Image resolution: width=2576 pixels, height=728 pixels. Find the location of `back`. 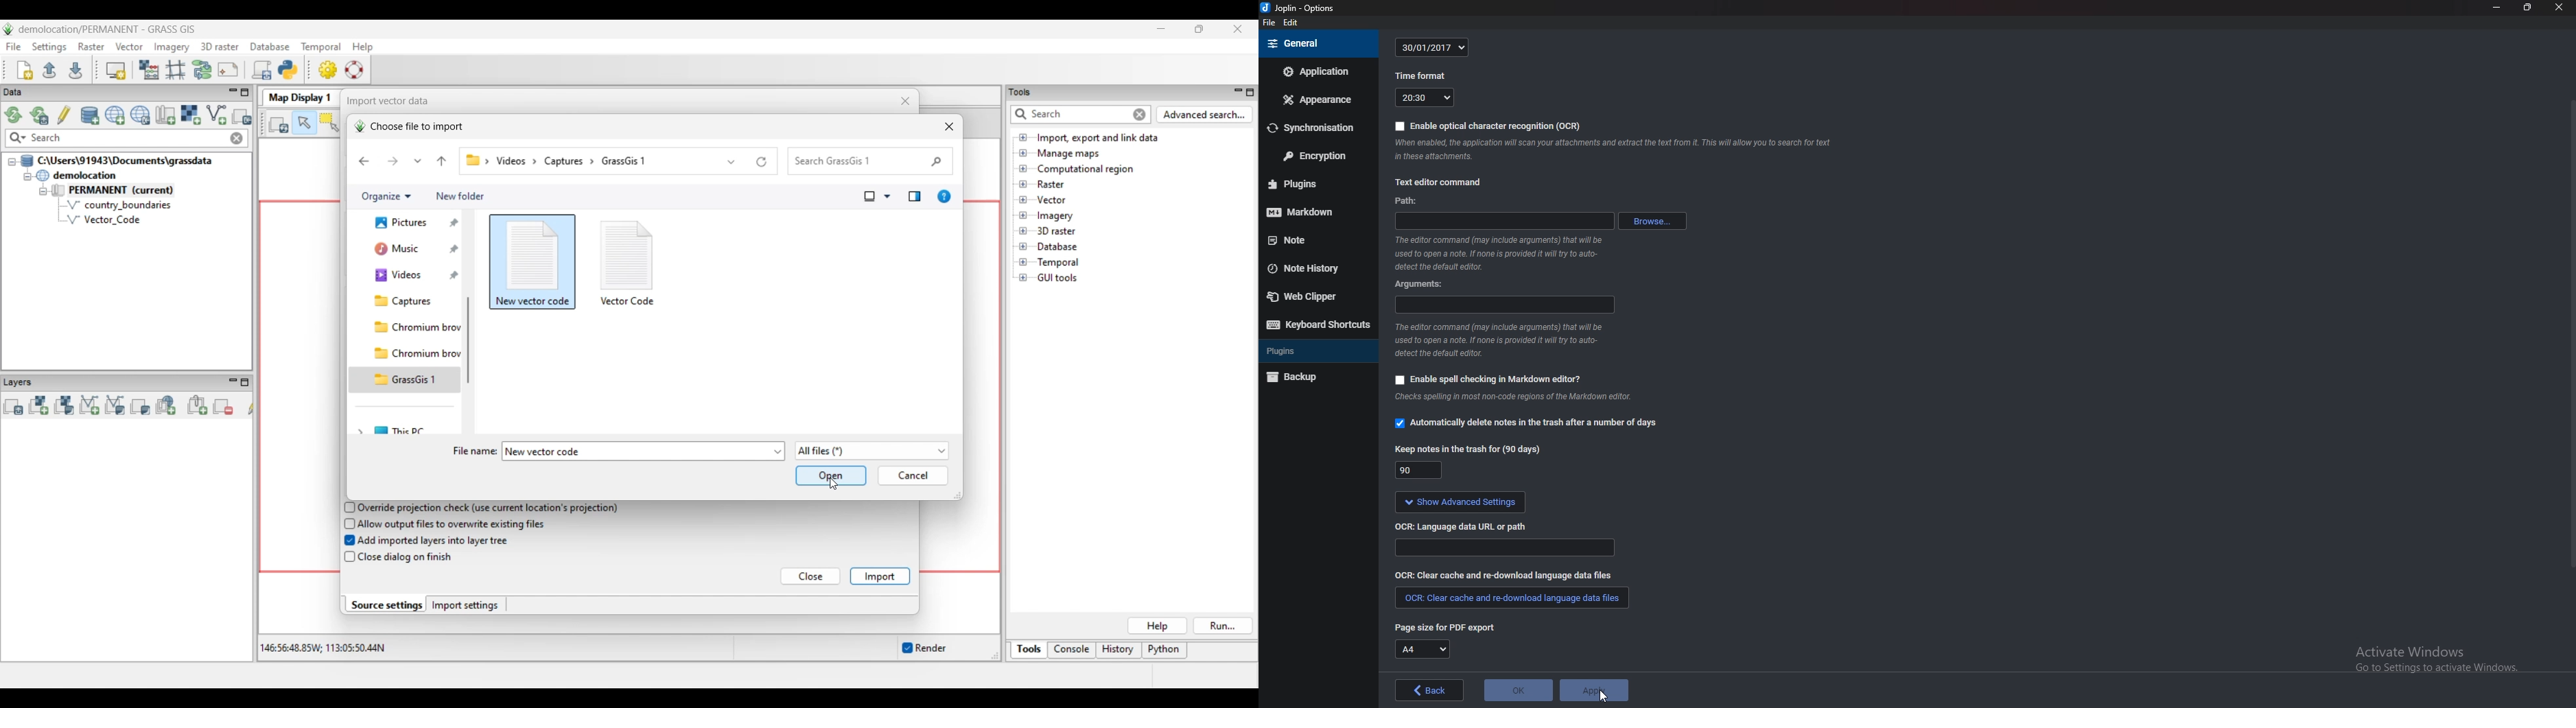

back is located at coordinates (1429, 690).